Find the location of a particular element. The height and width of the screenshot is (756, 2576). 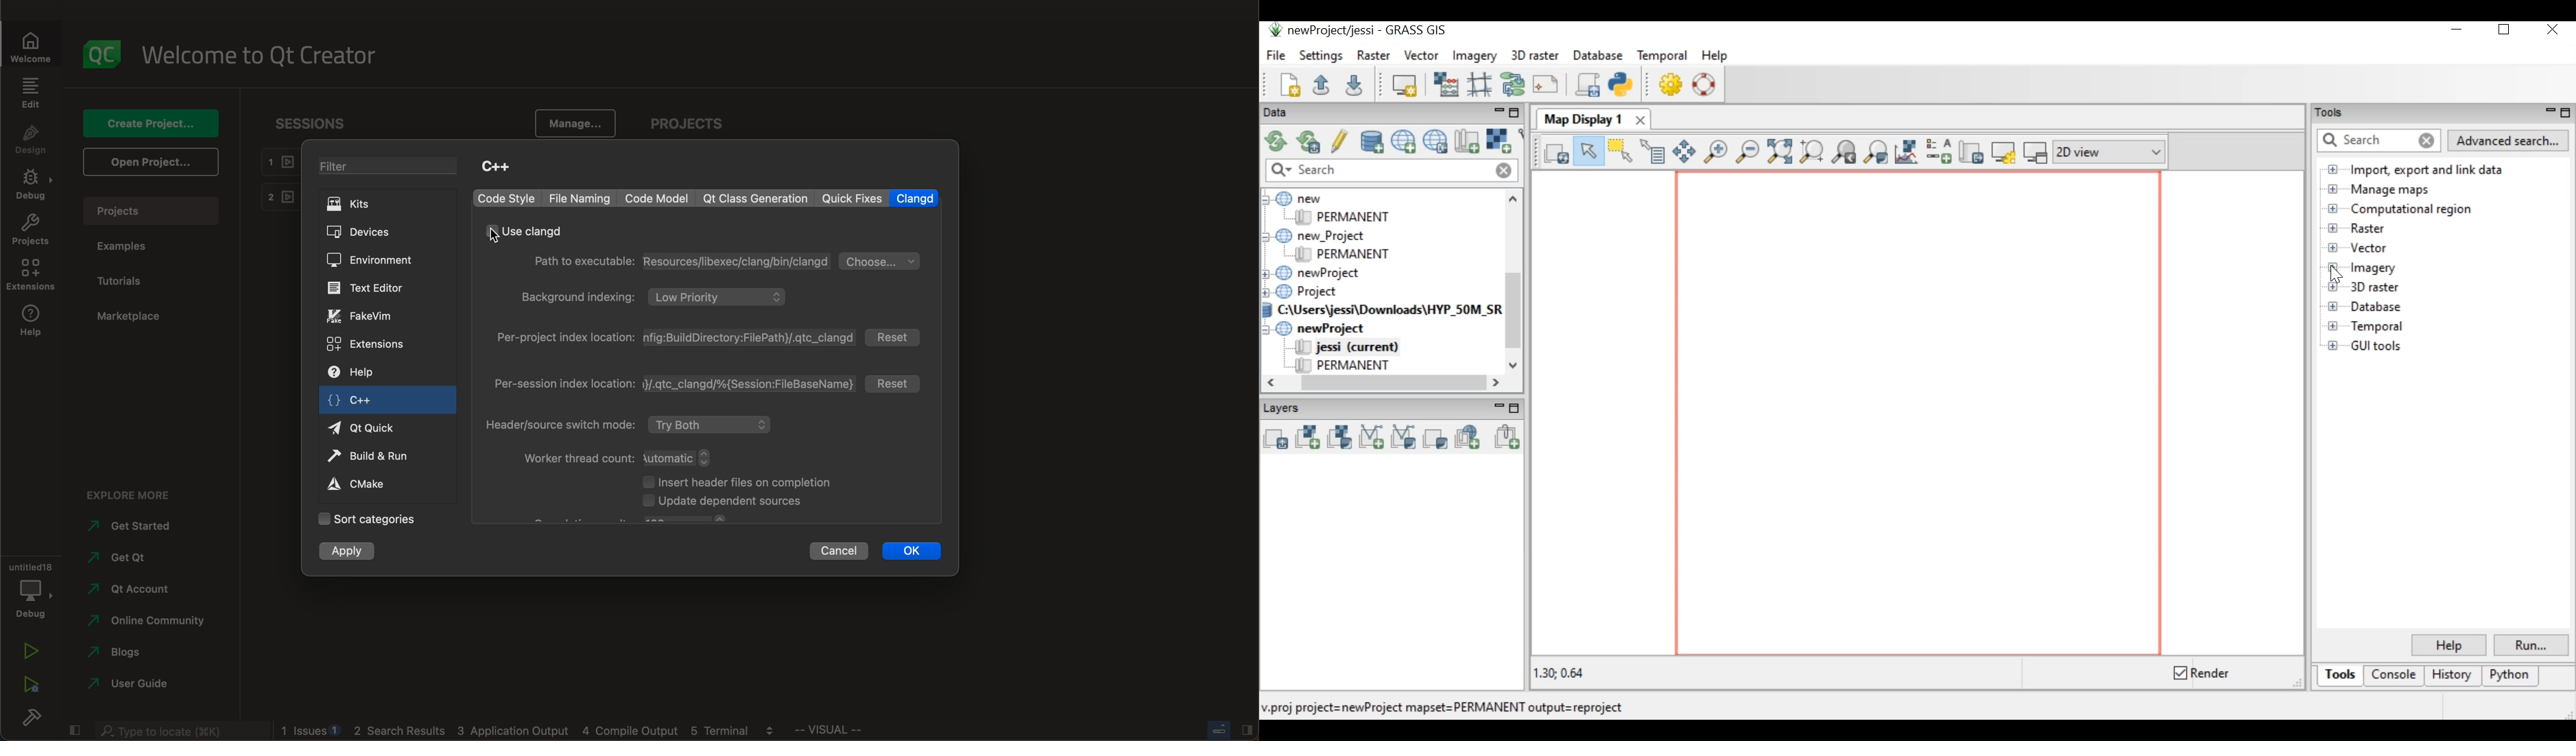

guide is located at coordinates (132, 682).